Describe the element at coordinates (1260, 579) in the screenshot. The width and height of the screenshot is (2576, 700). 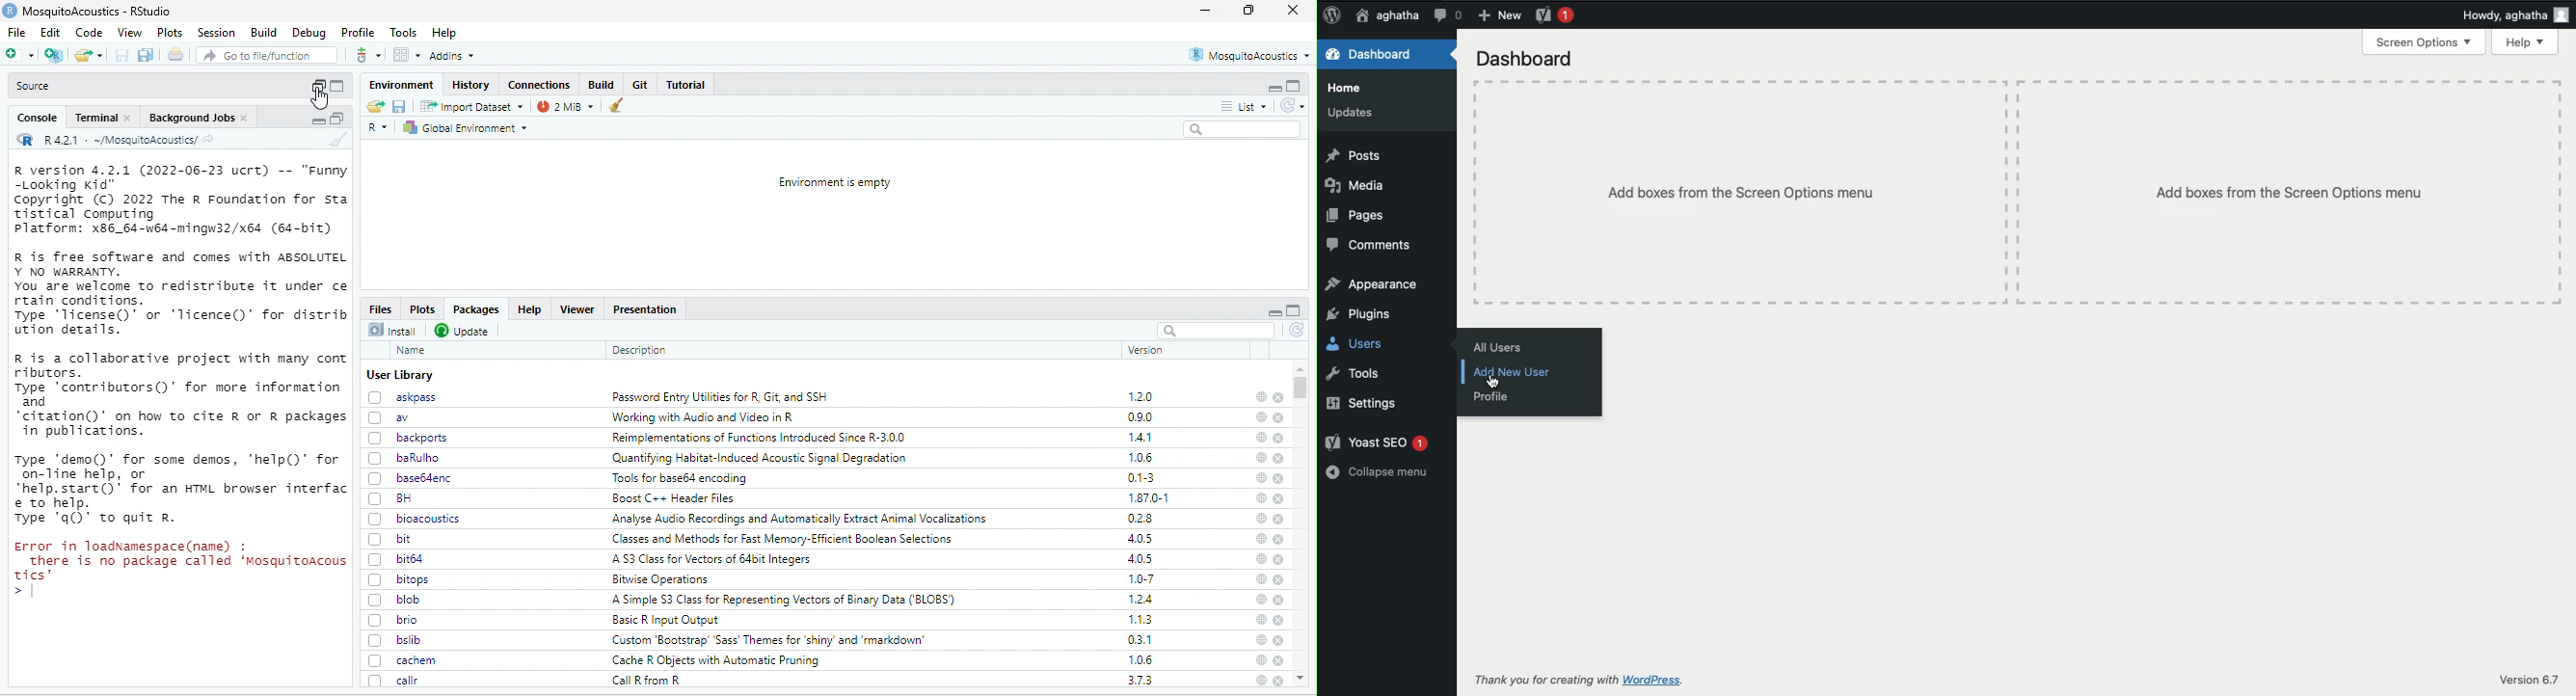
I see `help` at that location.